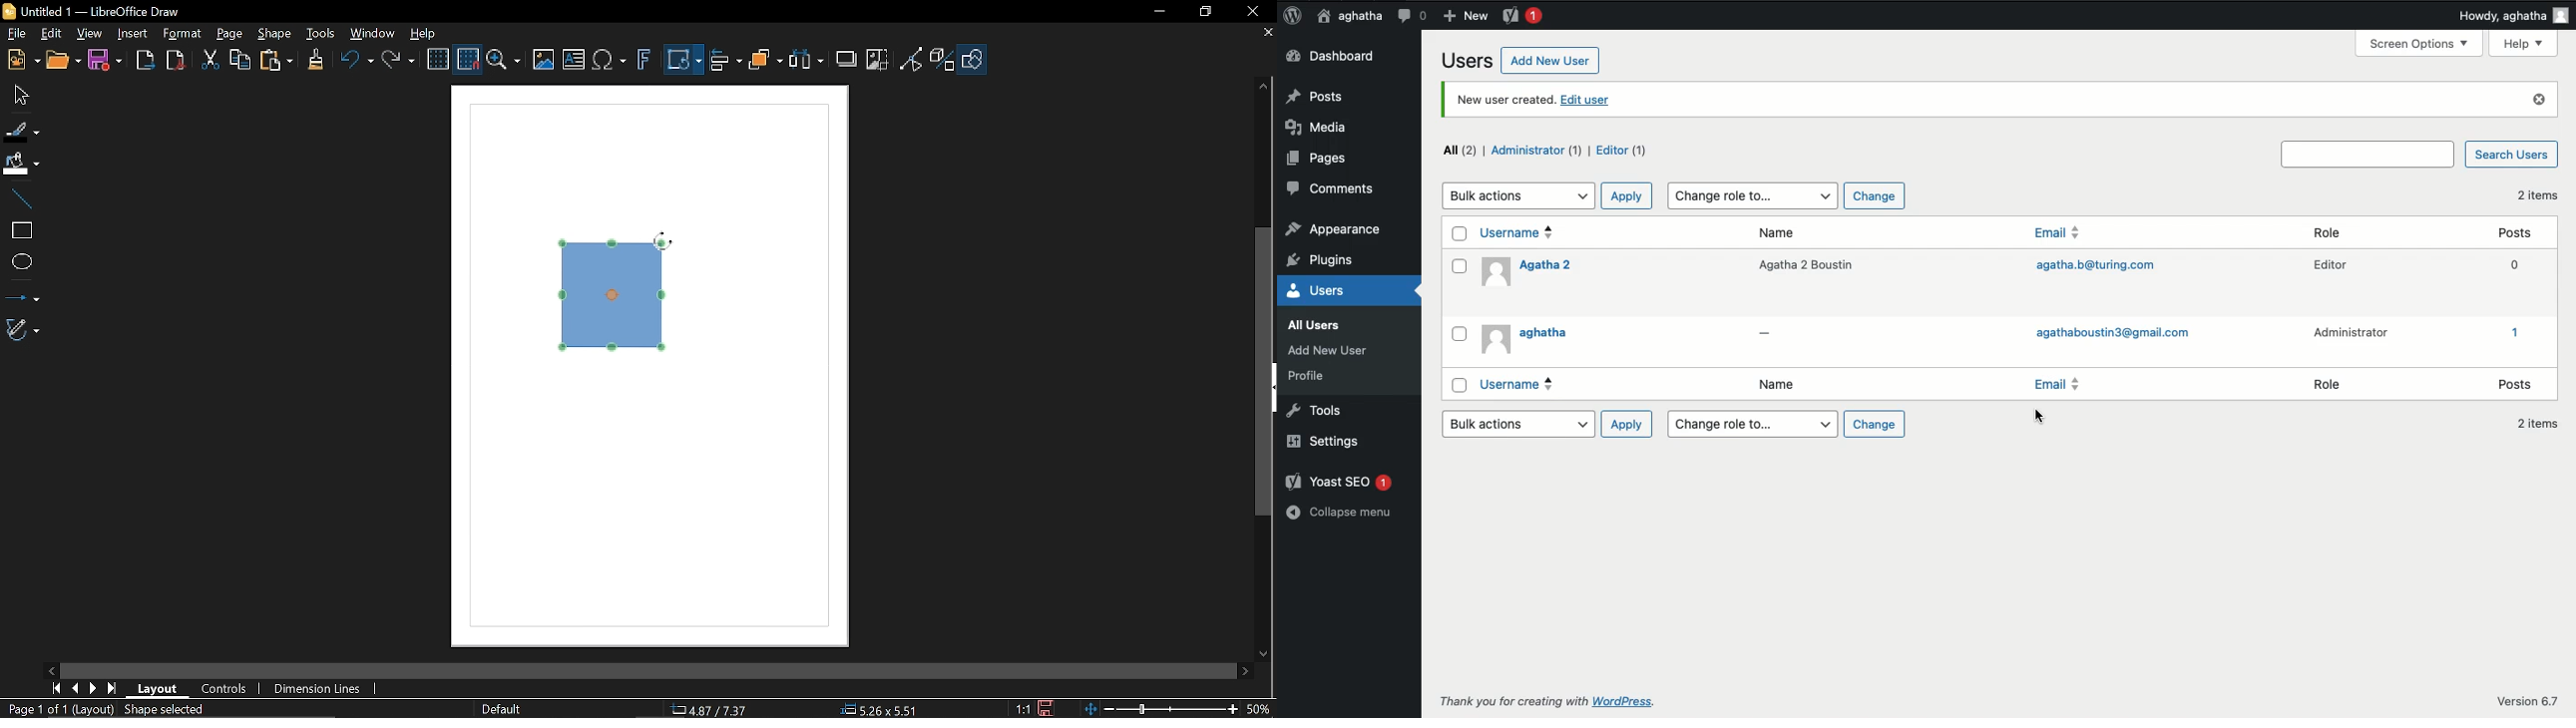  What do you see at coordinates (1024, 710) in the screenshot?
I see `1:1 (Scaling factor)` at bounding box center [1024, 710].